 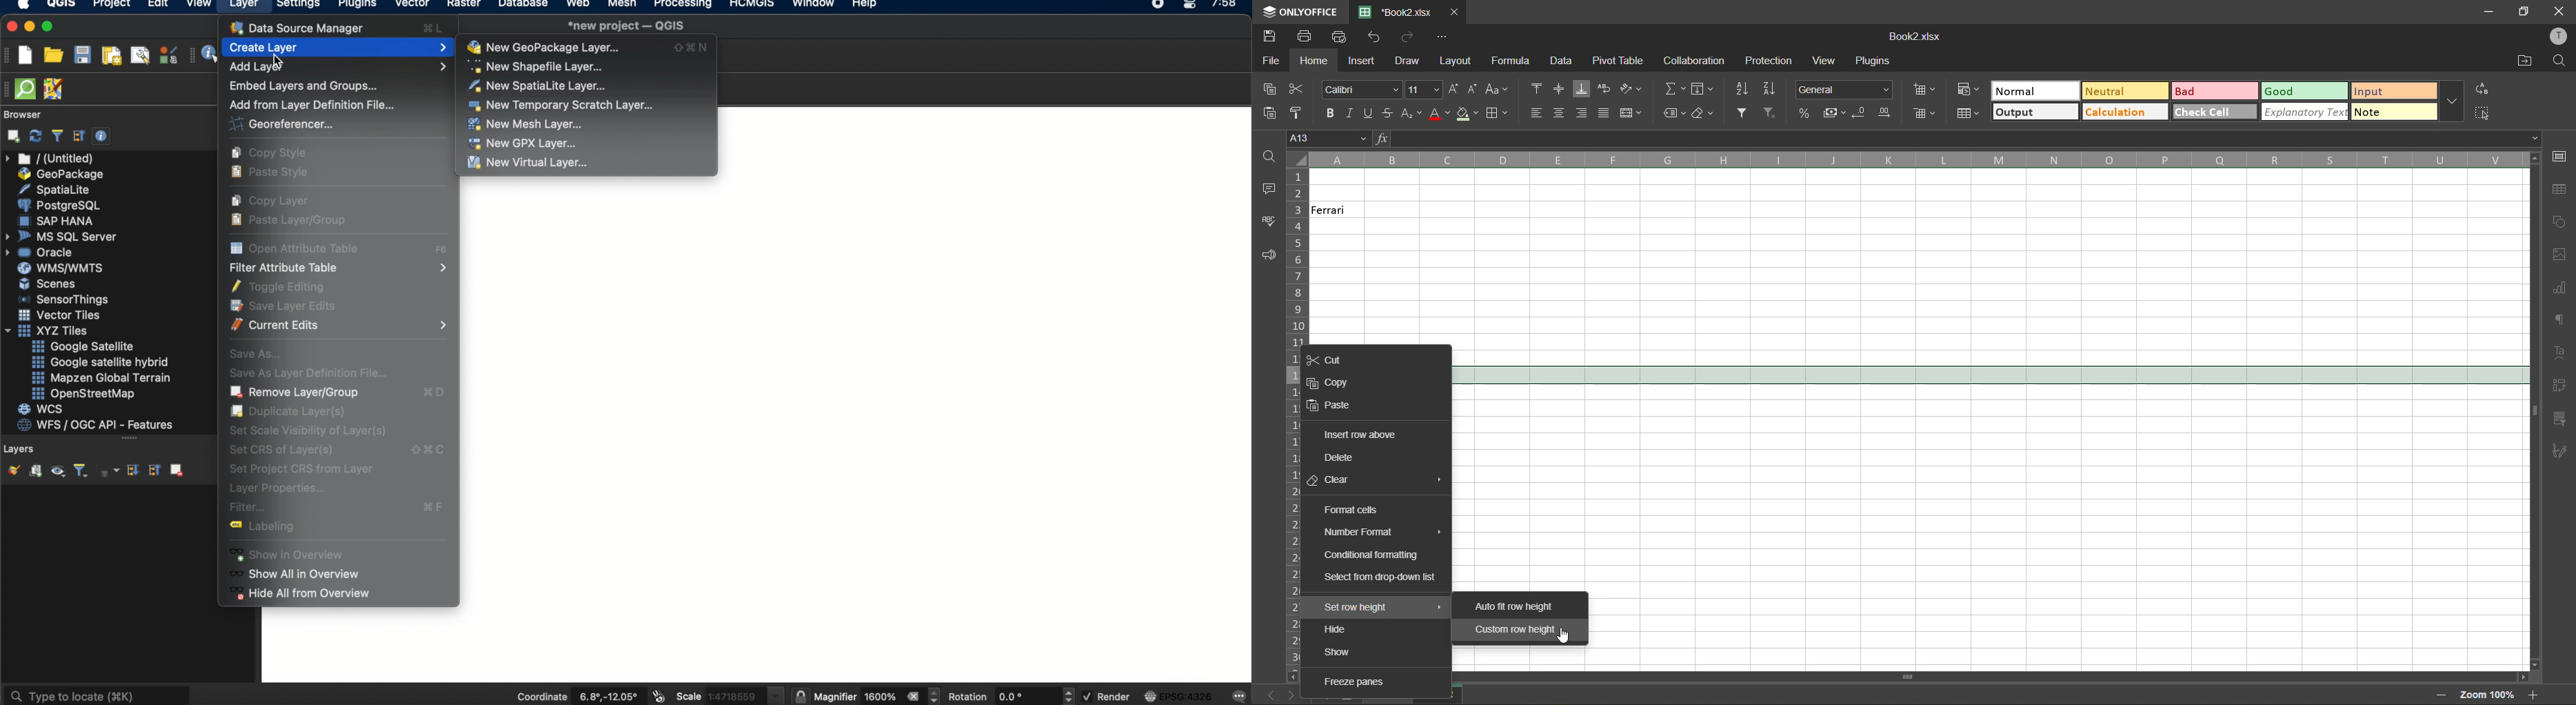 What do you see at coordinates (1674, 88) in the screenshot?
I see `summation` at bounding box center [1674, 88].